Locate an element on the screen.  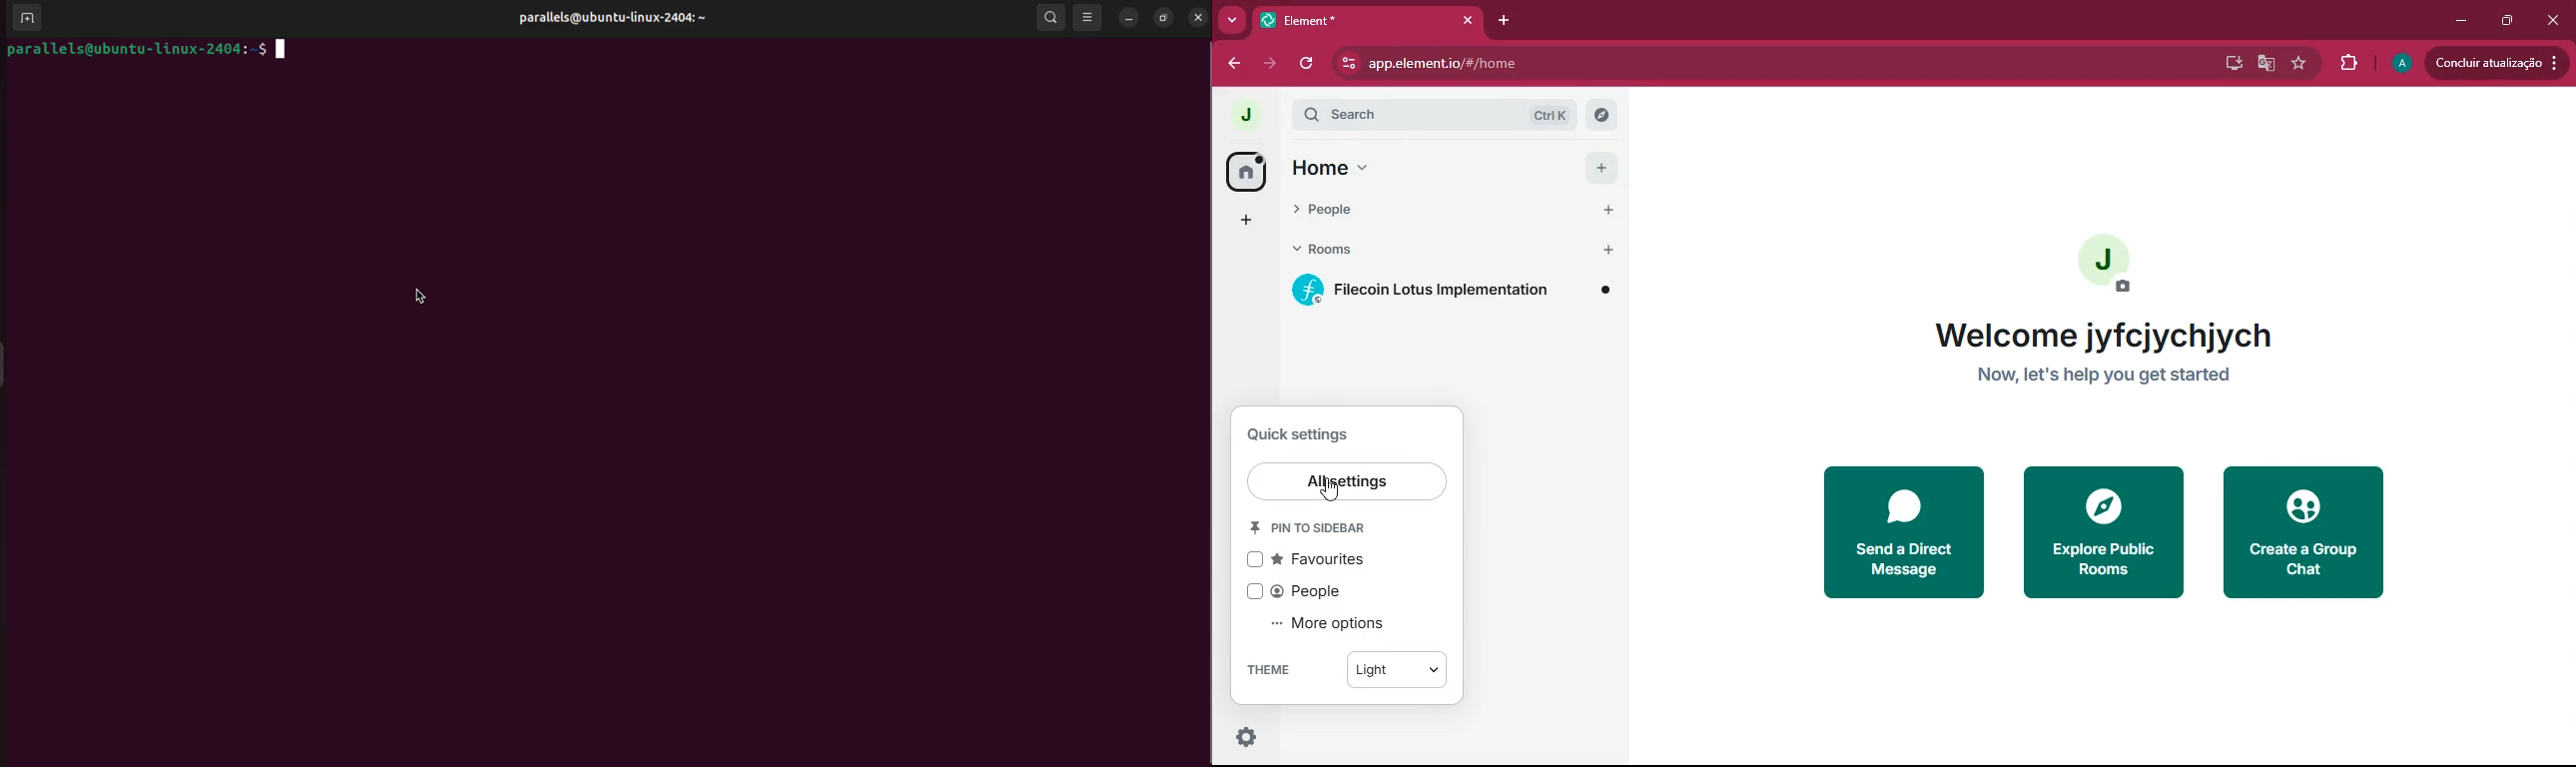
desktop is located at coordinates (2230, 63).